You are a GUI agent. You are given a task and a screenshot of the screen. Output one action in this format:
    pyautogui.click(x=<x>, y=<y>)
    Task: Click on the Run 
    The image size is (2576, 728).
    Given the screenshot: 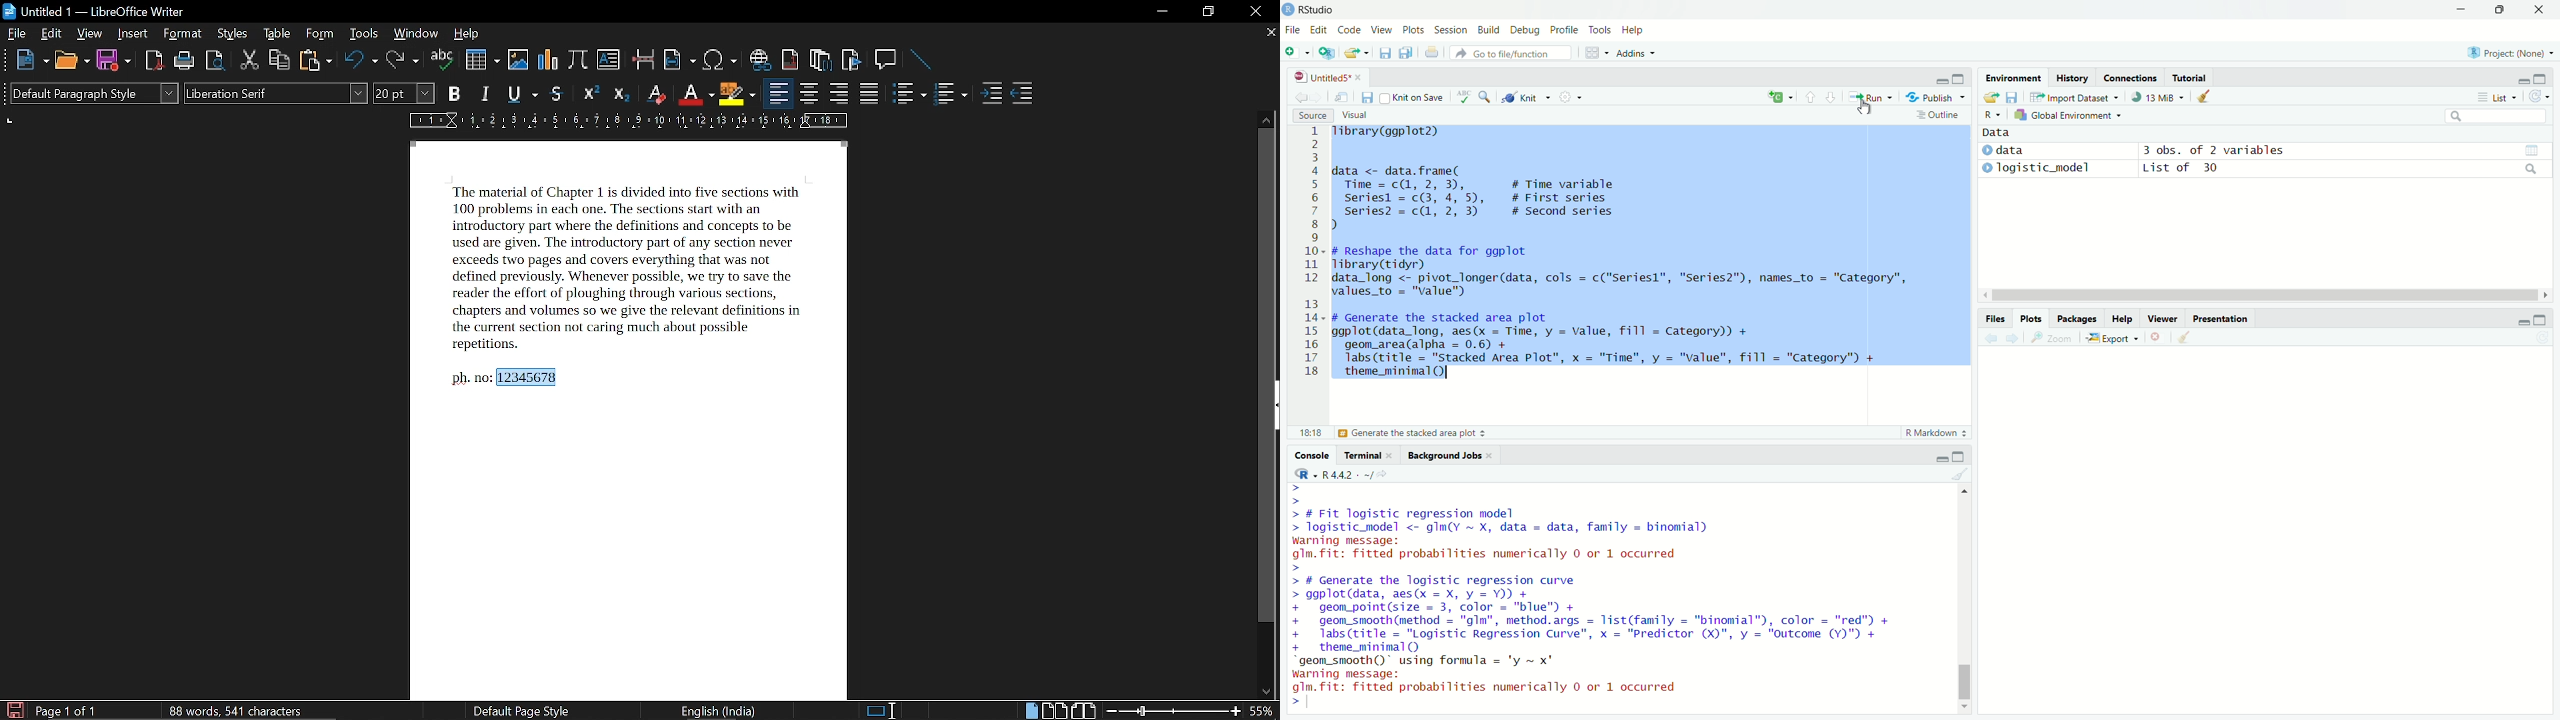 What is the action you would take?
    pyautogui.click(x=1873, y=97)
    